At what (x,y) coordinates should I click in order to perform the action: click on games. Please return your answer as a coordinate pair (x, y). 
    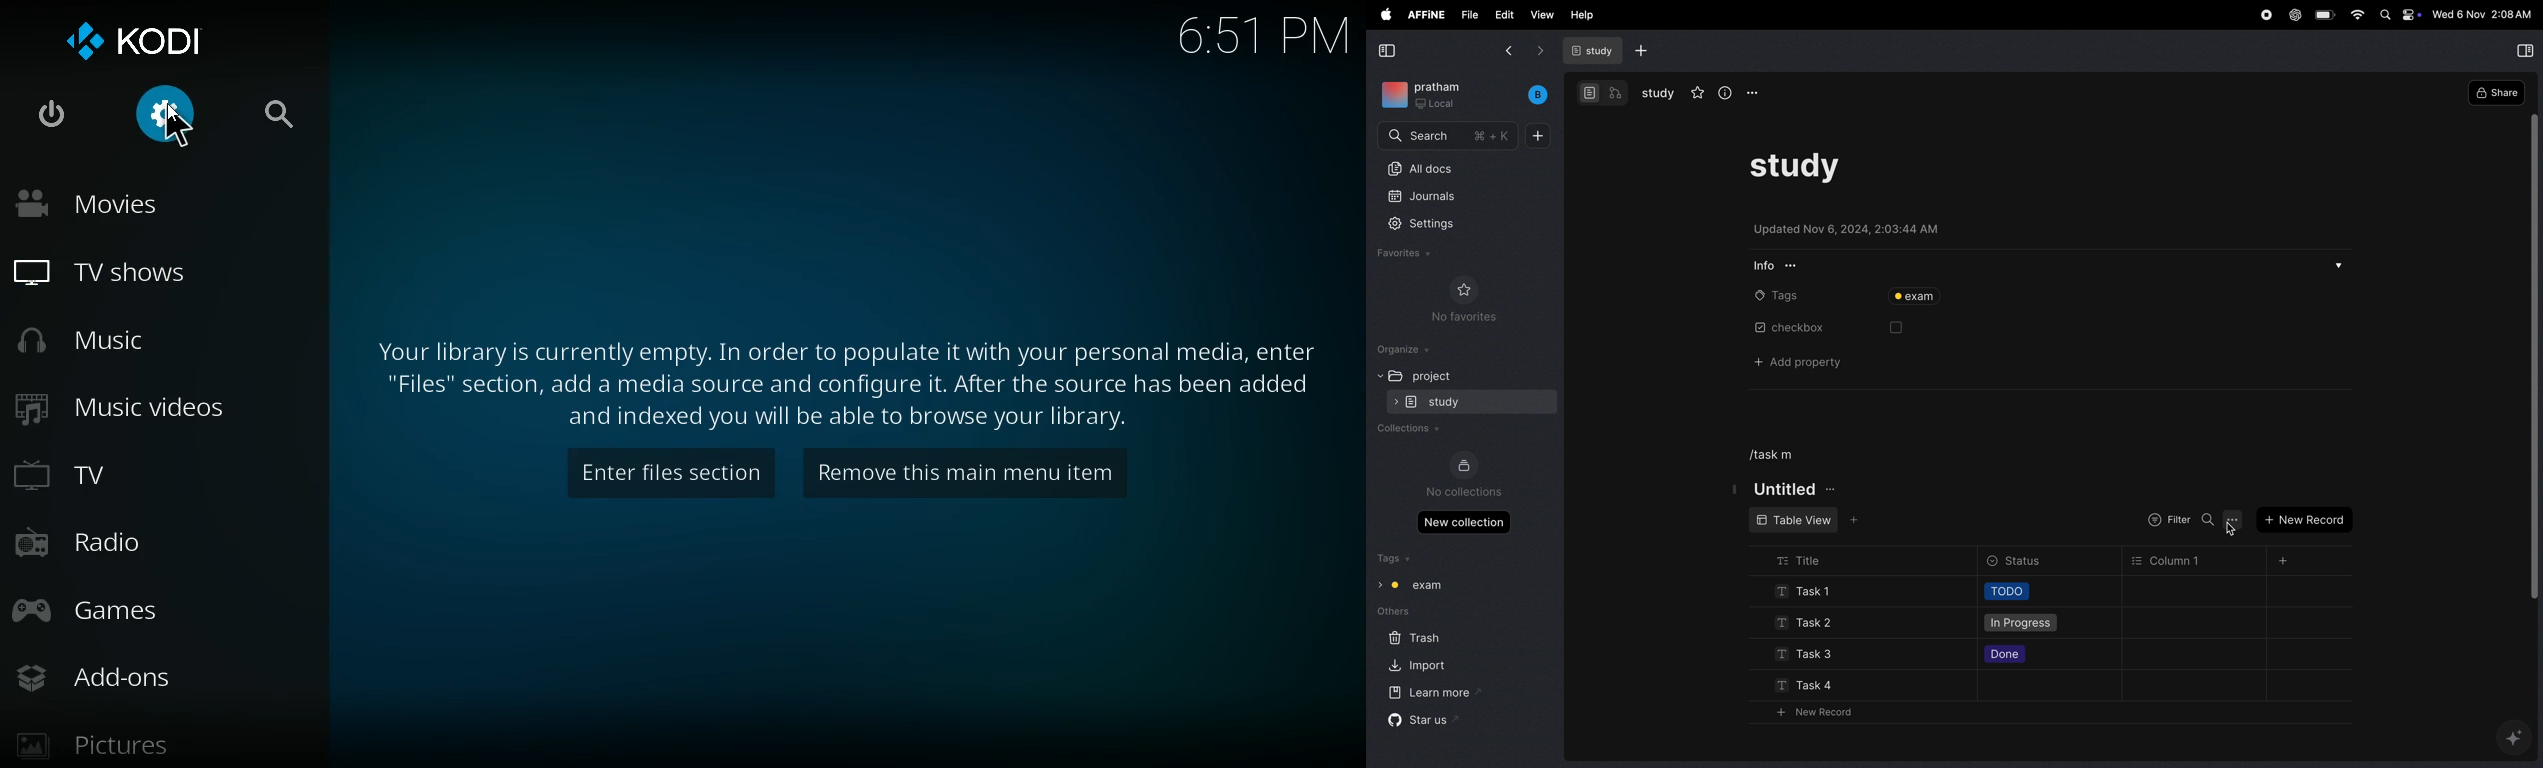
    Looking at the image, I should click on (140, 612).